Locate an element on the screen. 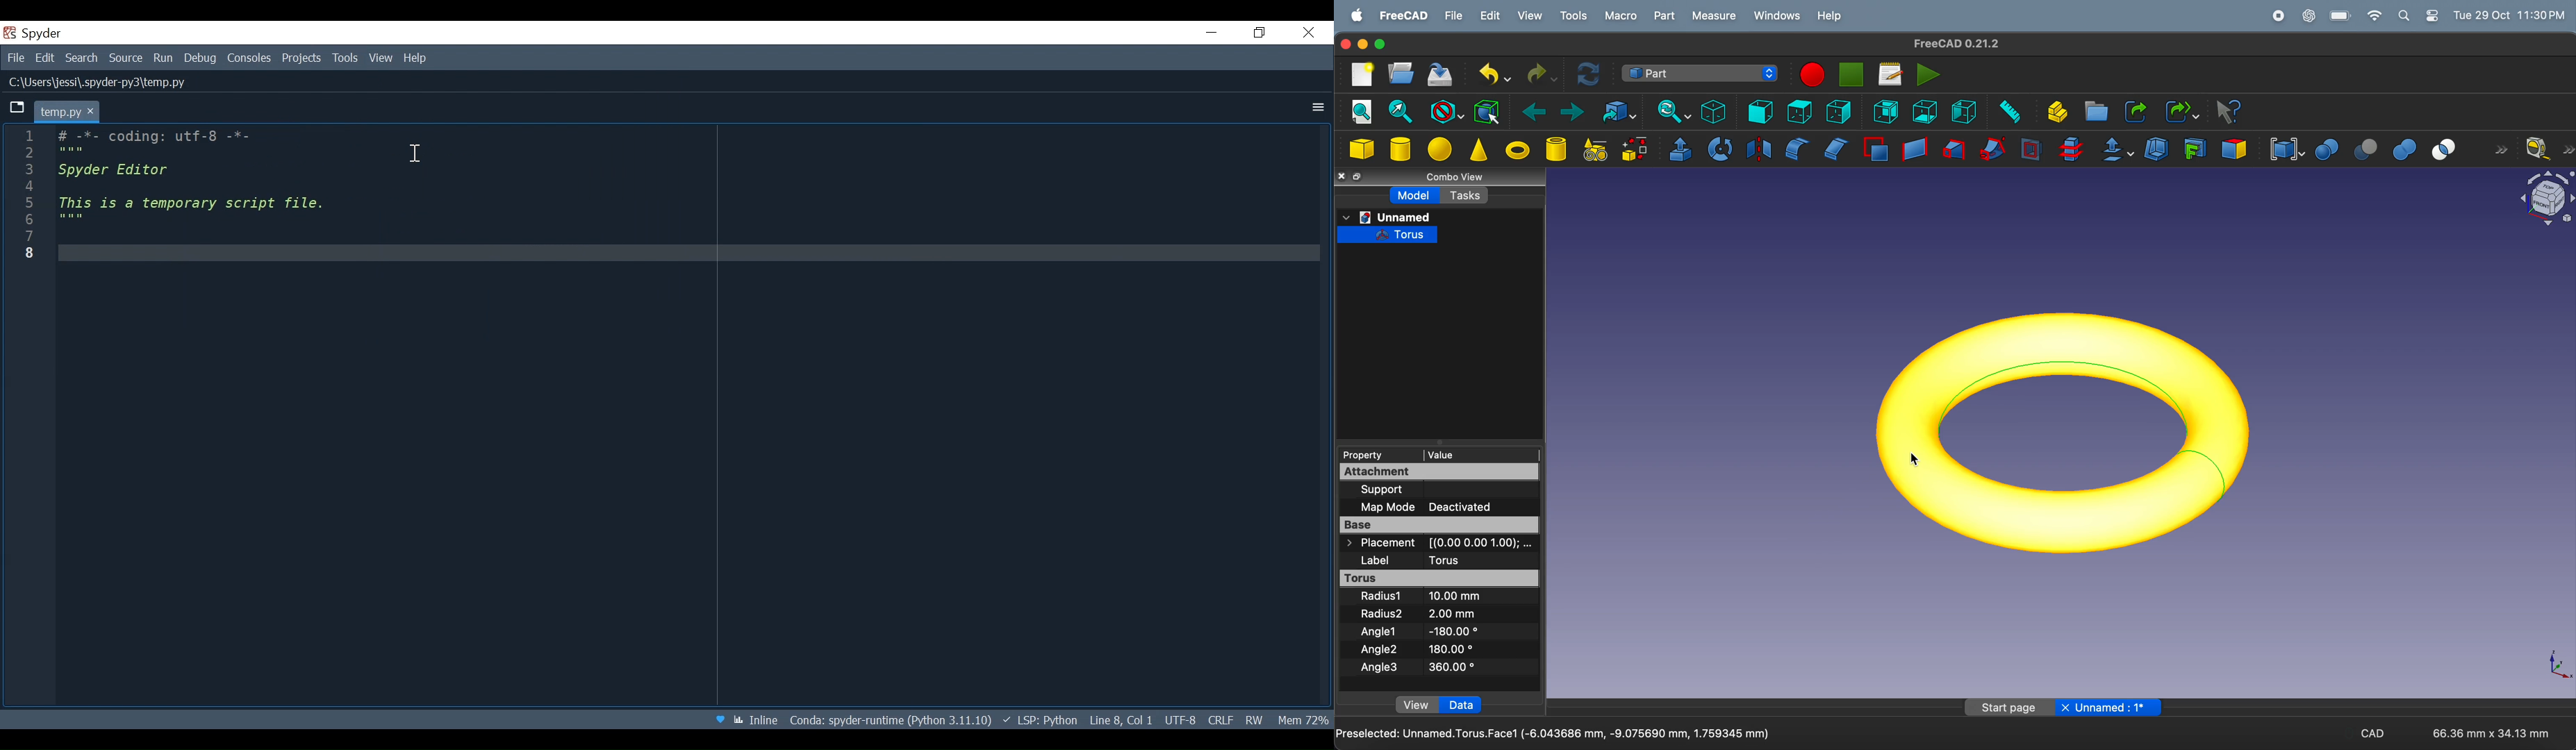 Image resolution: width=2576 pixels, height=756 pixels. Debug is located at coordinates (201, 58).